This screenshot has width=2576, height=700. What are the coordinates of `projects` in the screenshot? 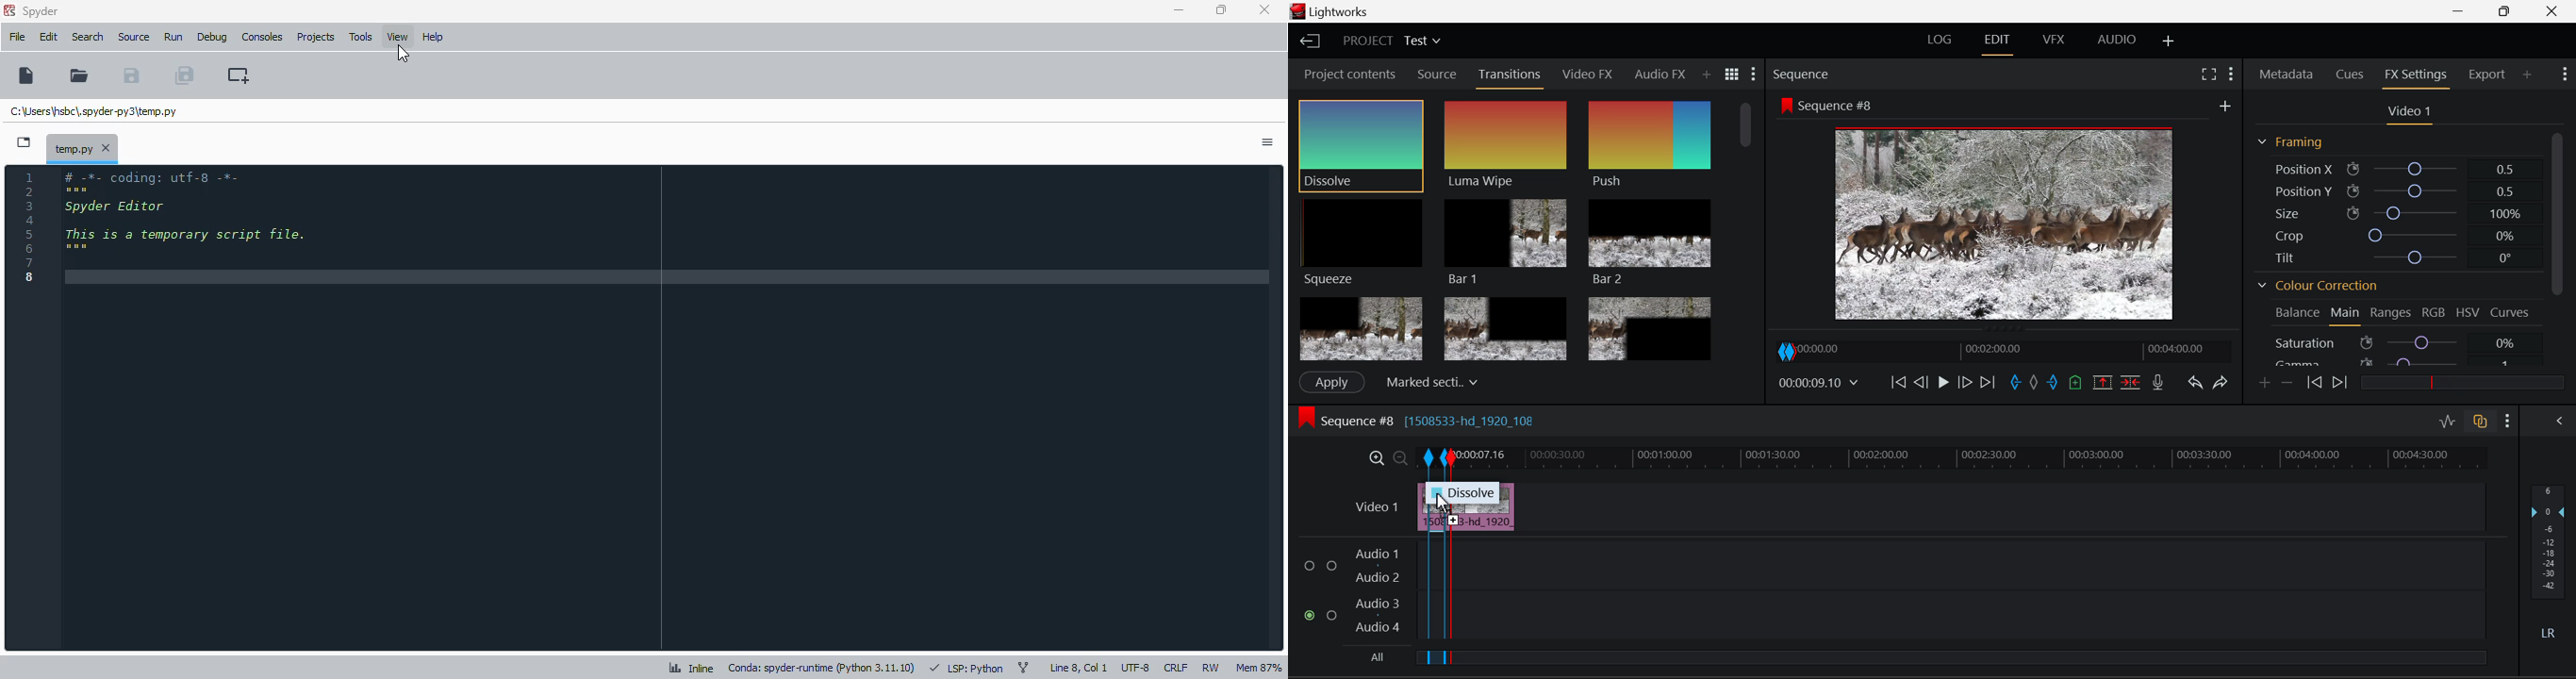 It's located at (316, 37).